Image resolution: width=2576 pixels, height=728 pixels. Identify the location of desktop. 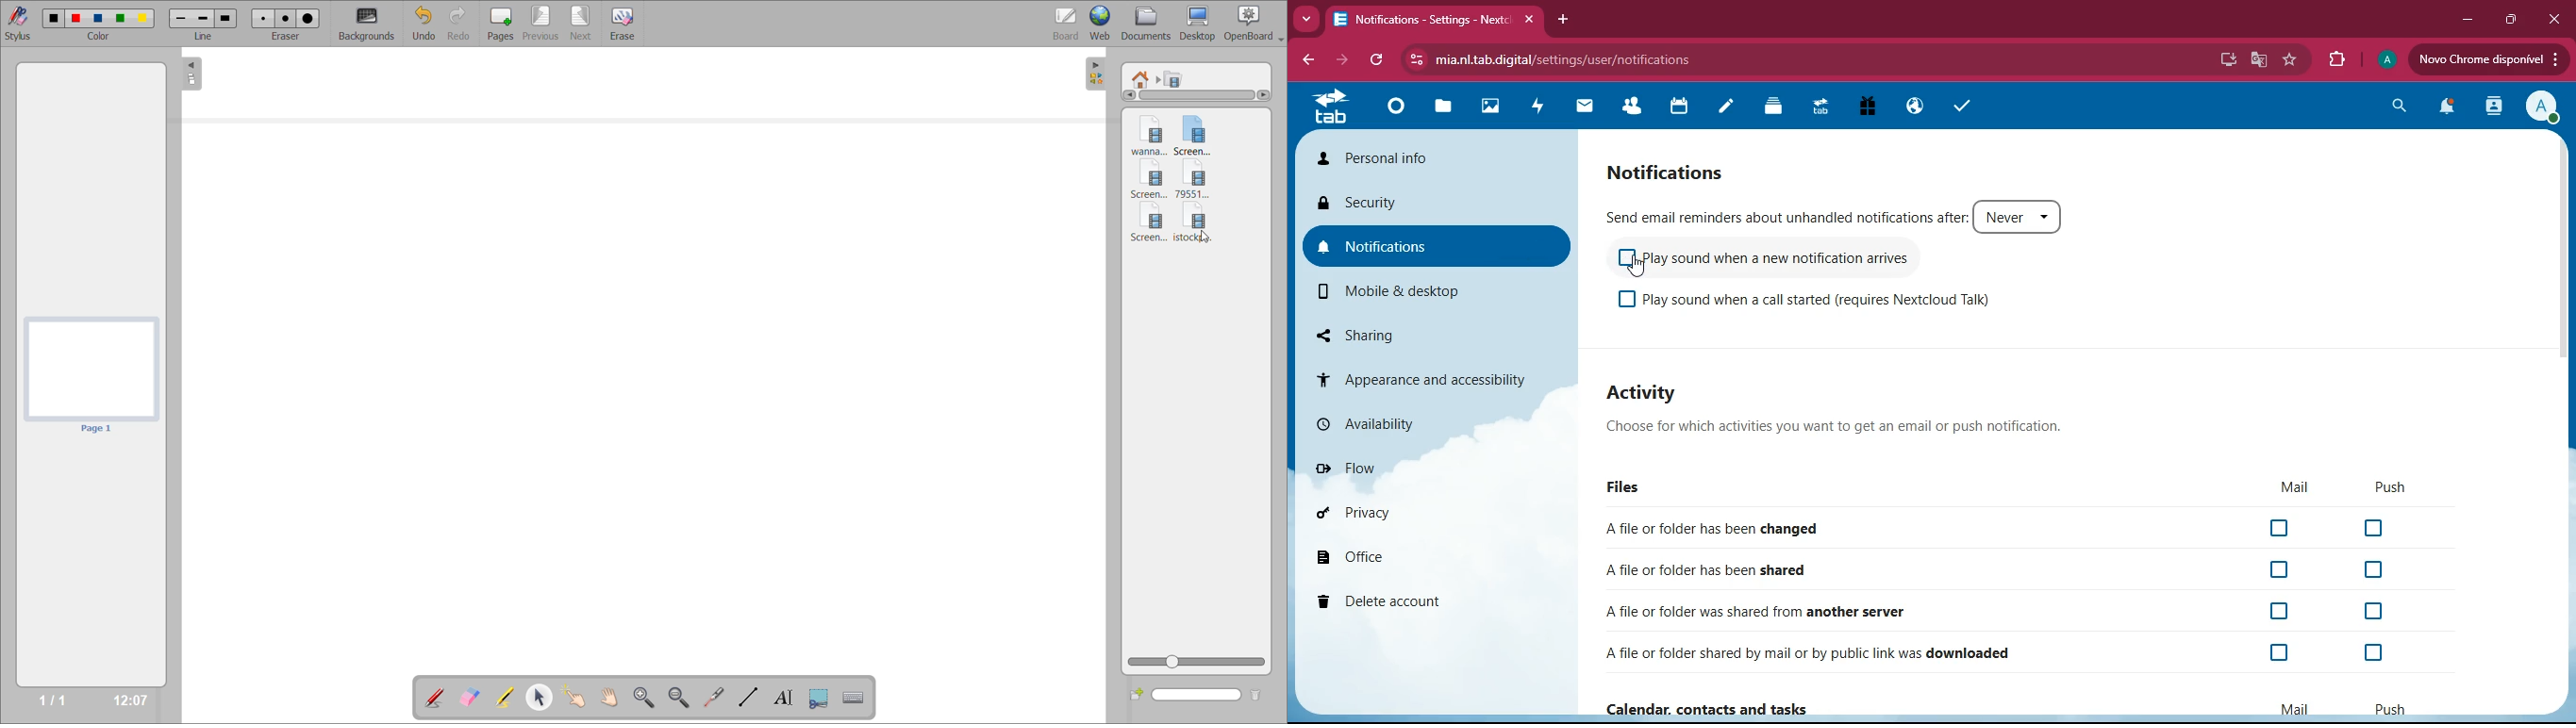
(1200, 23).